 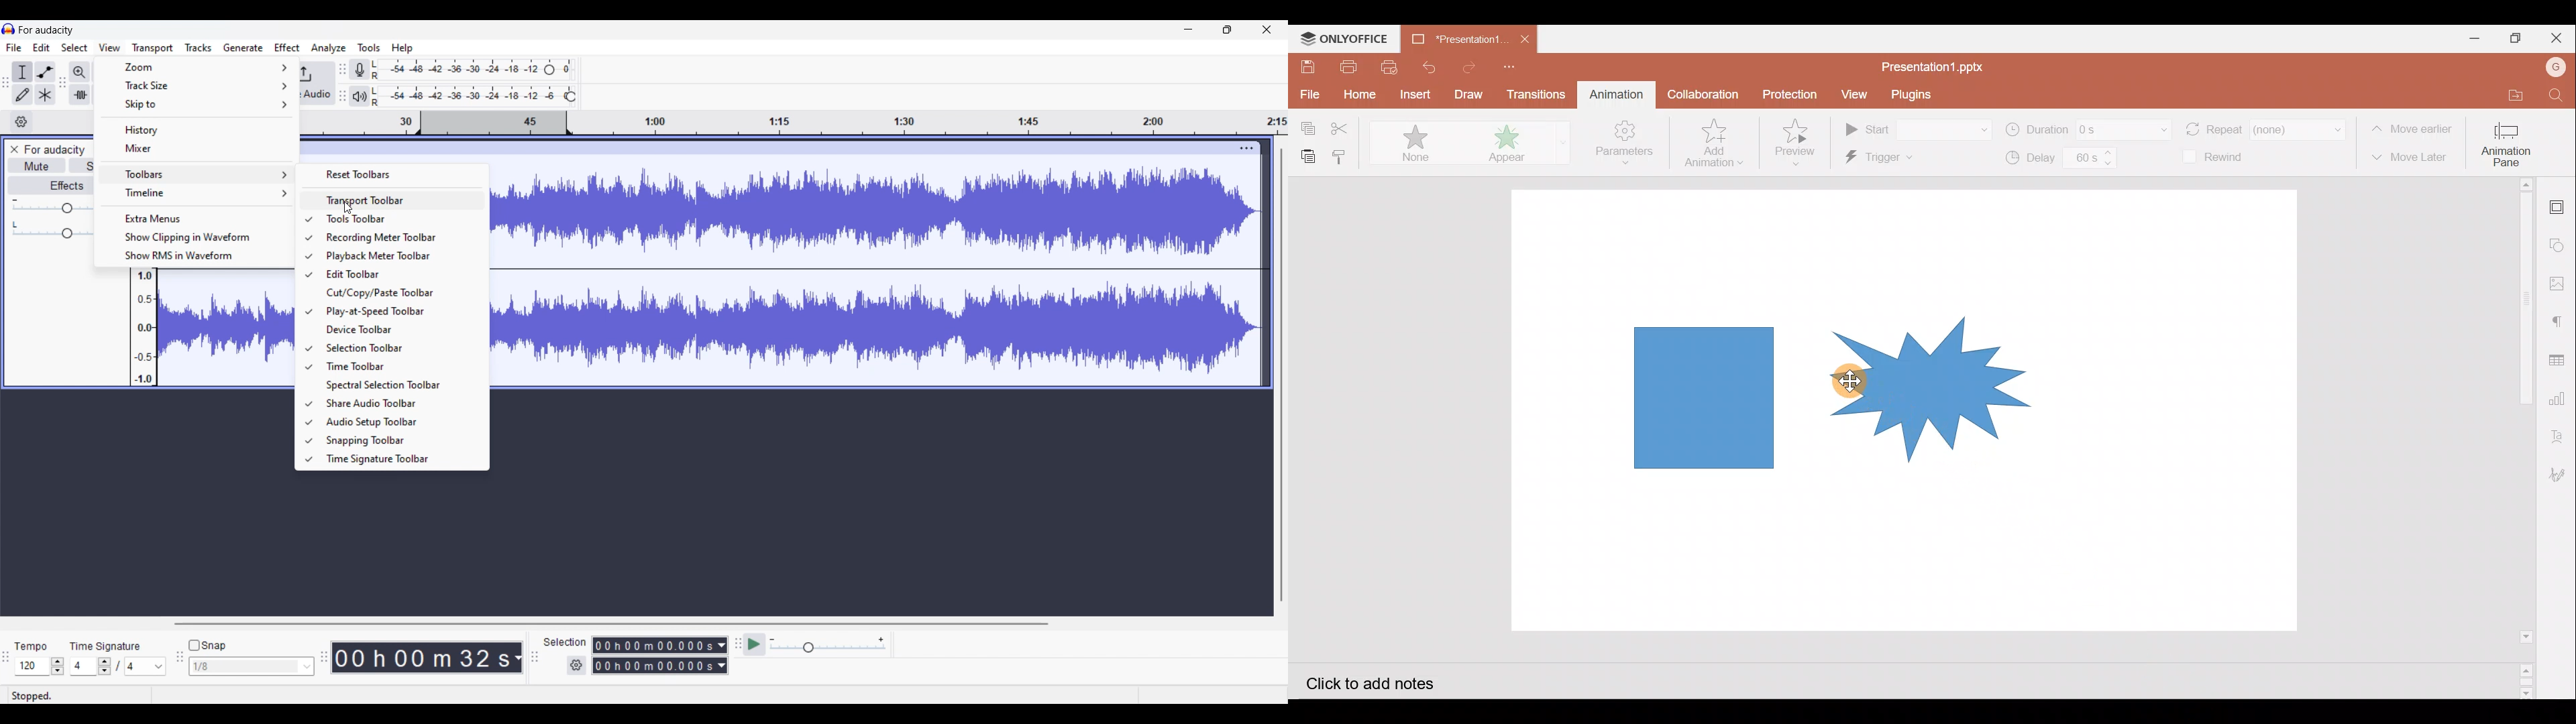 I want to click on More, so click(x=1560, y=143).